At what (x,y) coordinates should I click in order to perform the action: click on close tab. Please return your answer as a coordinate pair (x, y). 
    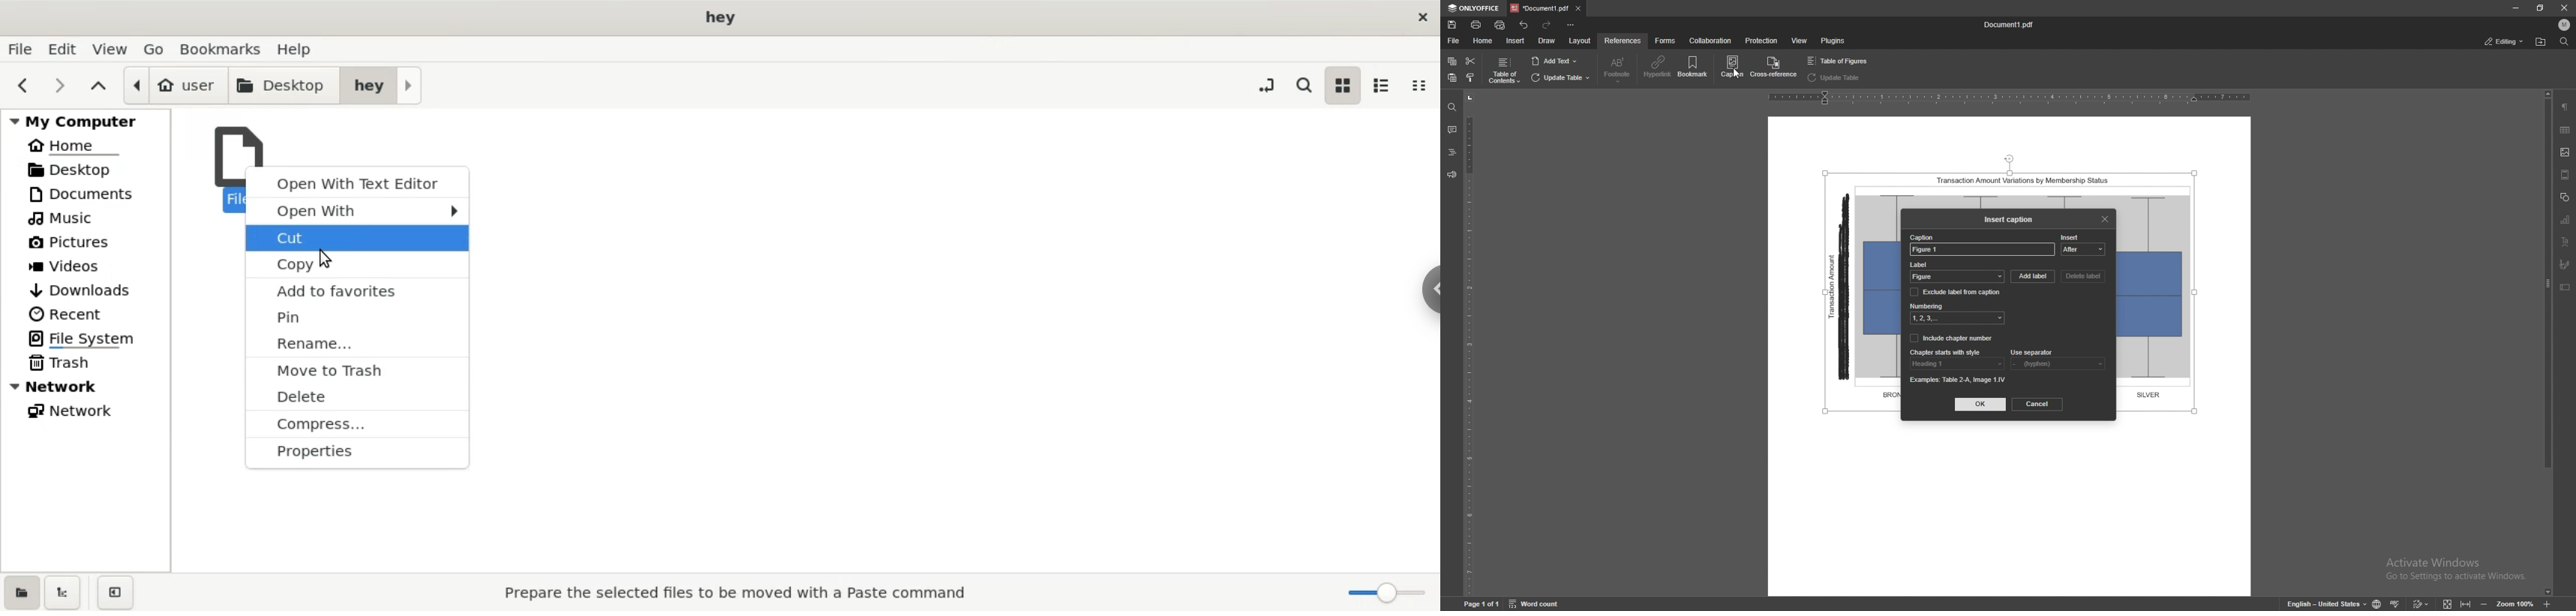
    Looking at the image, I should click on (1578, 9).